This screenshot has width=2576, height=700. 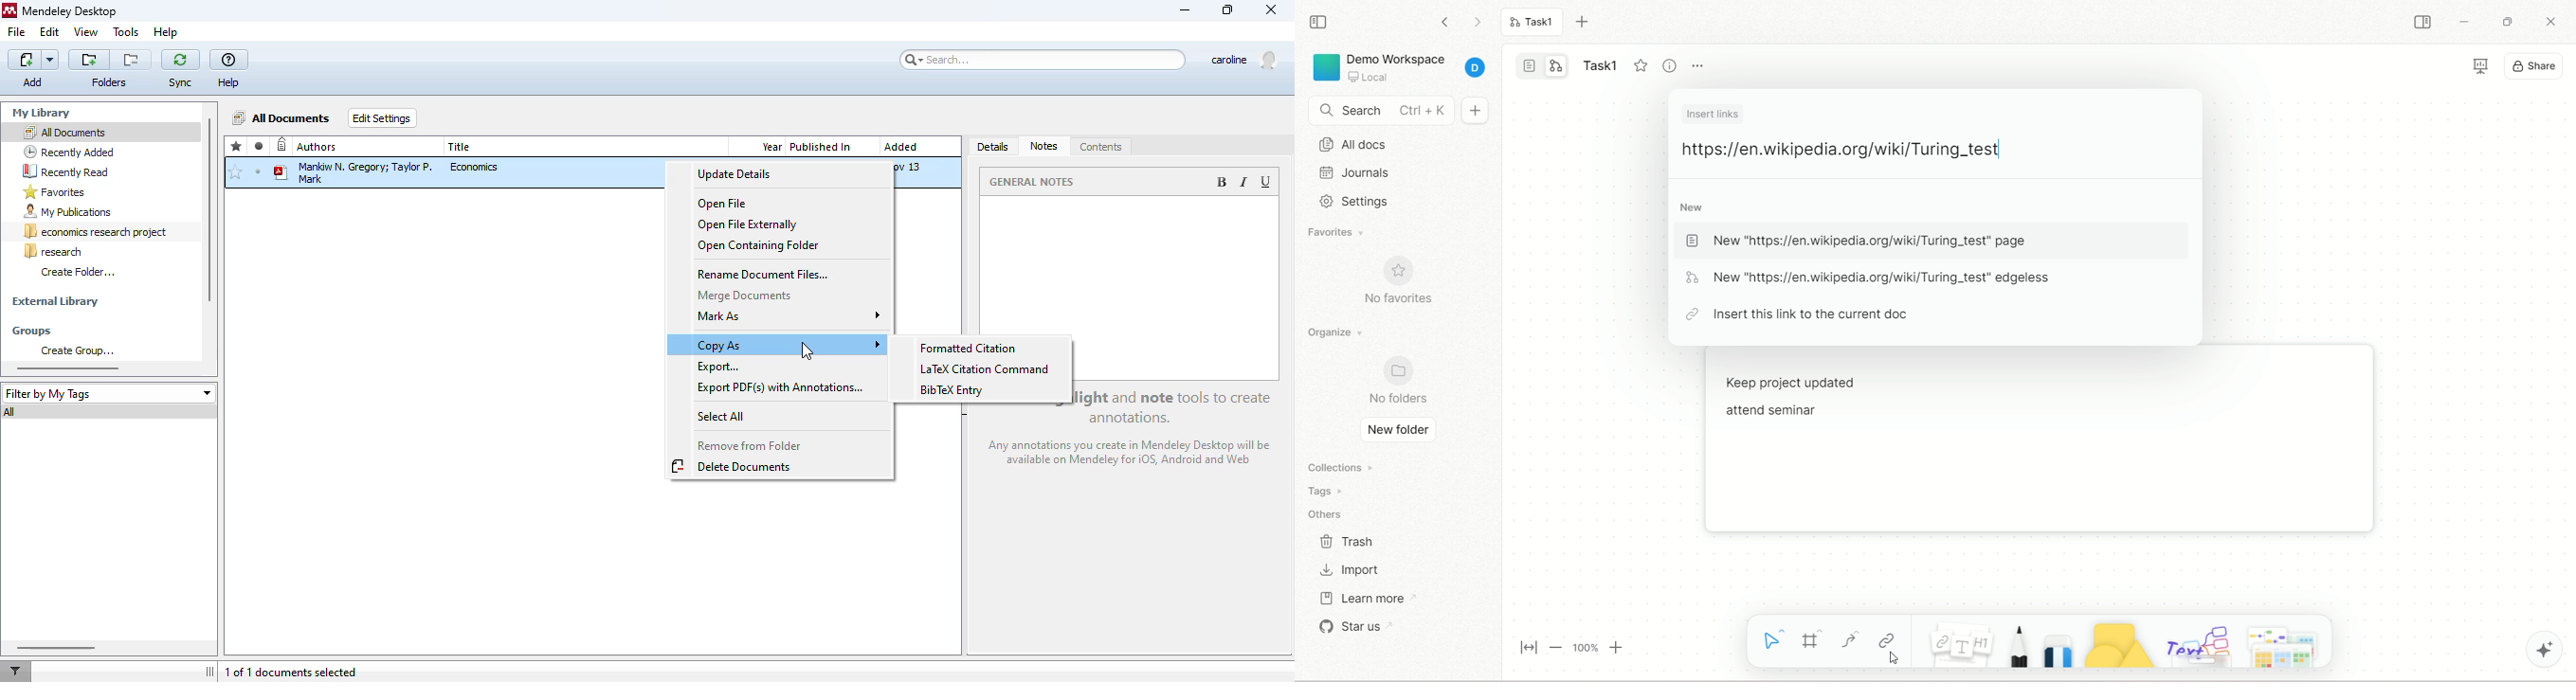 What do you see at coordinates (722, 204) in the screenshot?
I see `open file` at bounding box center [722, 204].